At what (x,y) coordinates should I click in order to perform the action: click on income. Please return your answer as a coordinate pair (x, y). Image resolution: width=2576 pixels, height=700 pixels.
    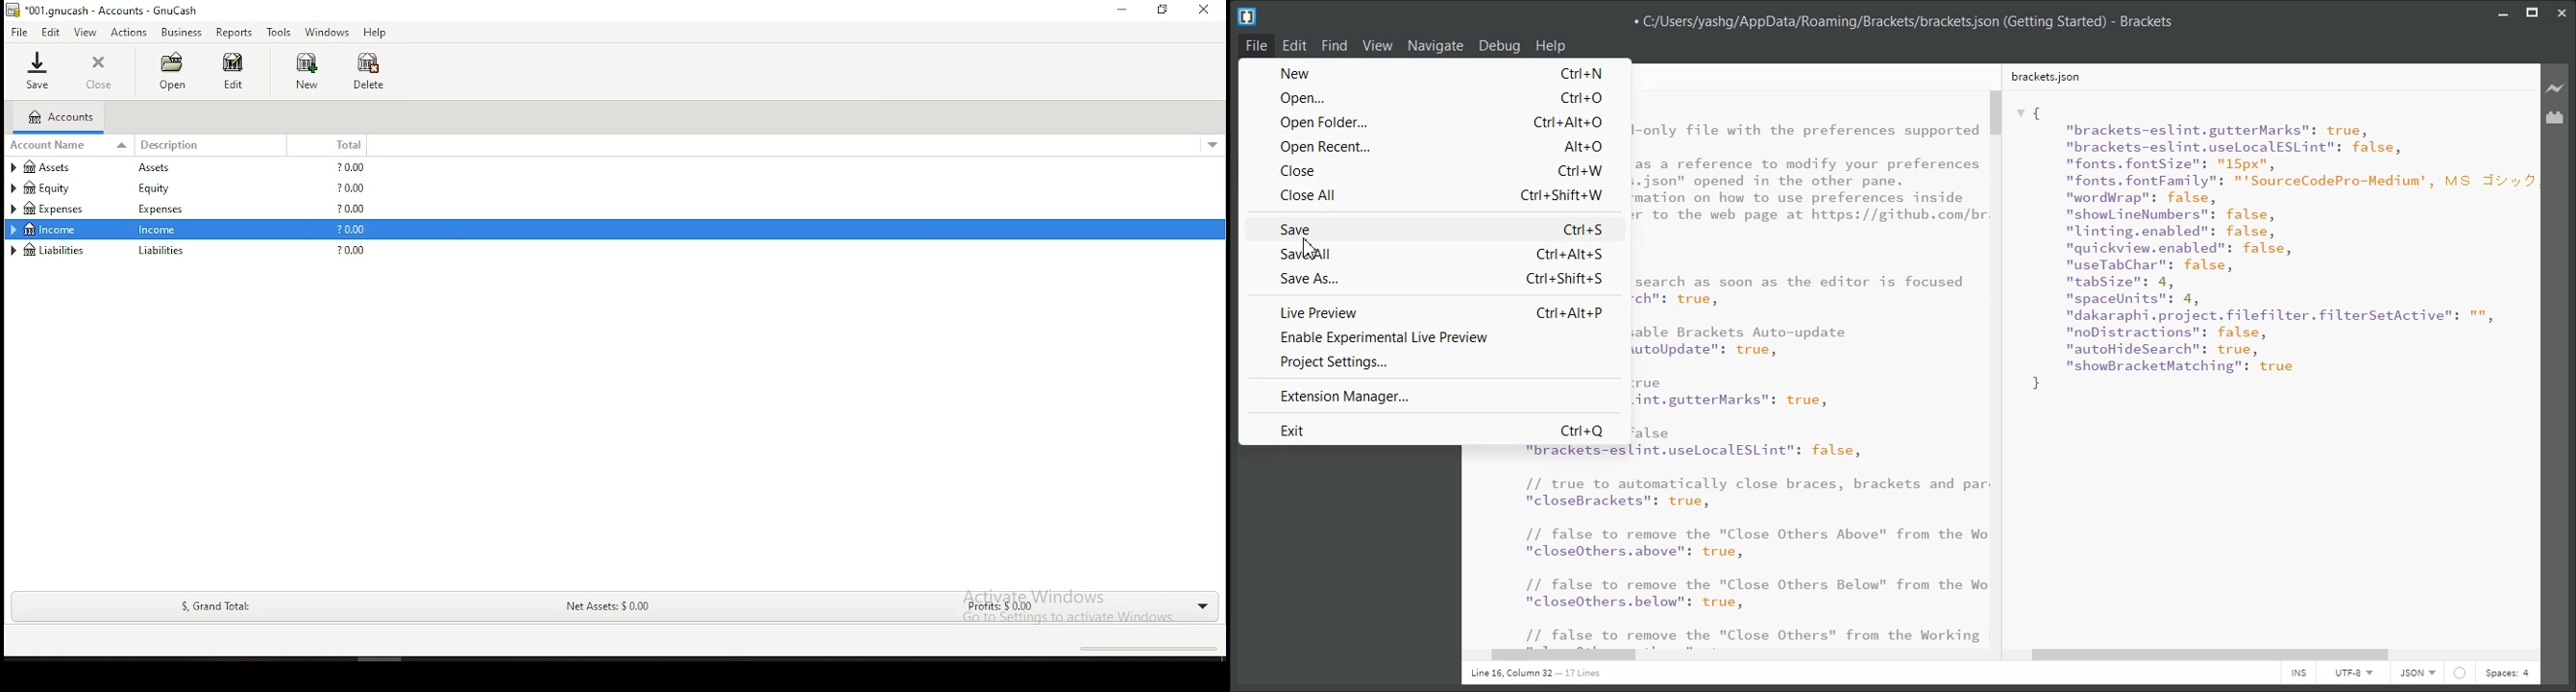
    Looking at the image, I should click on (161, 230).